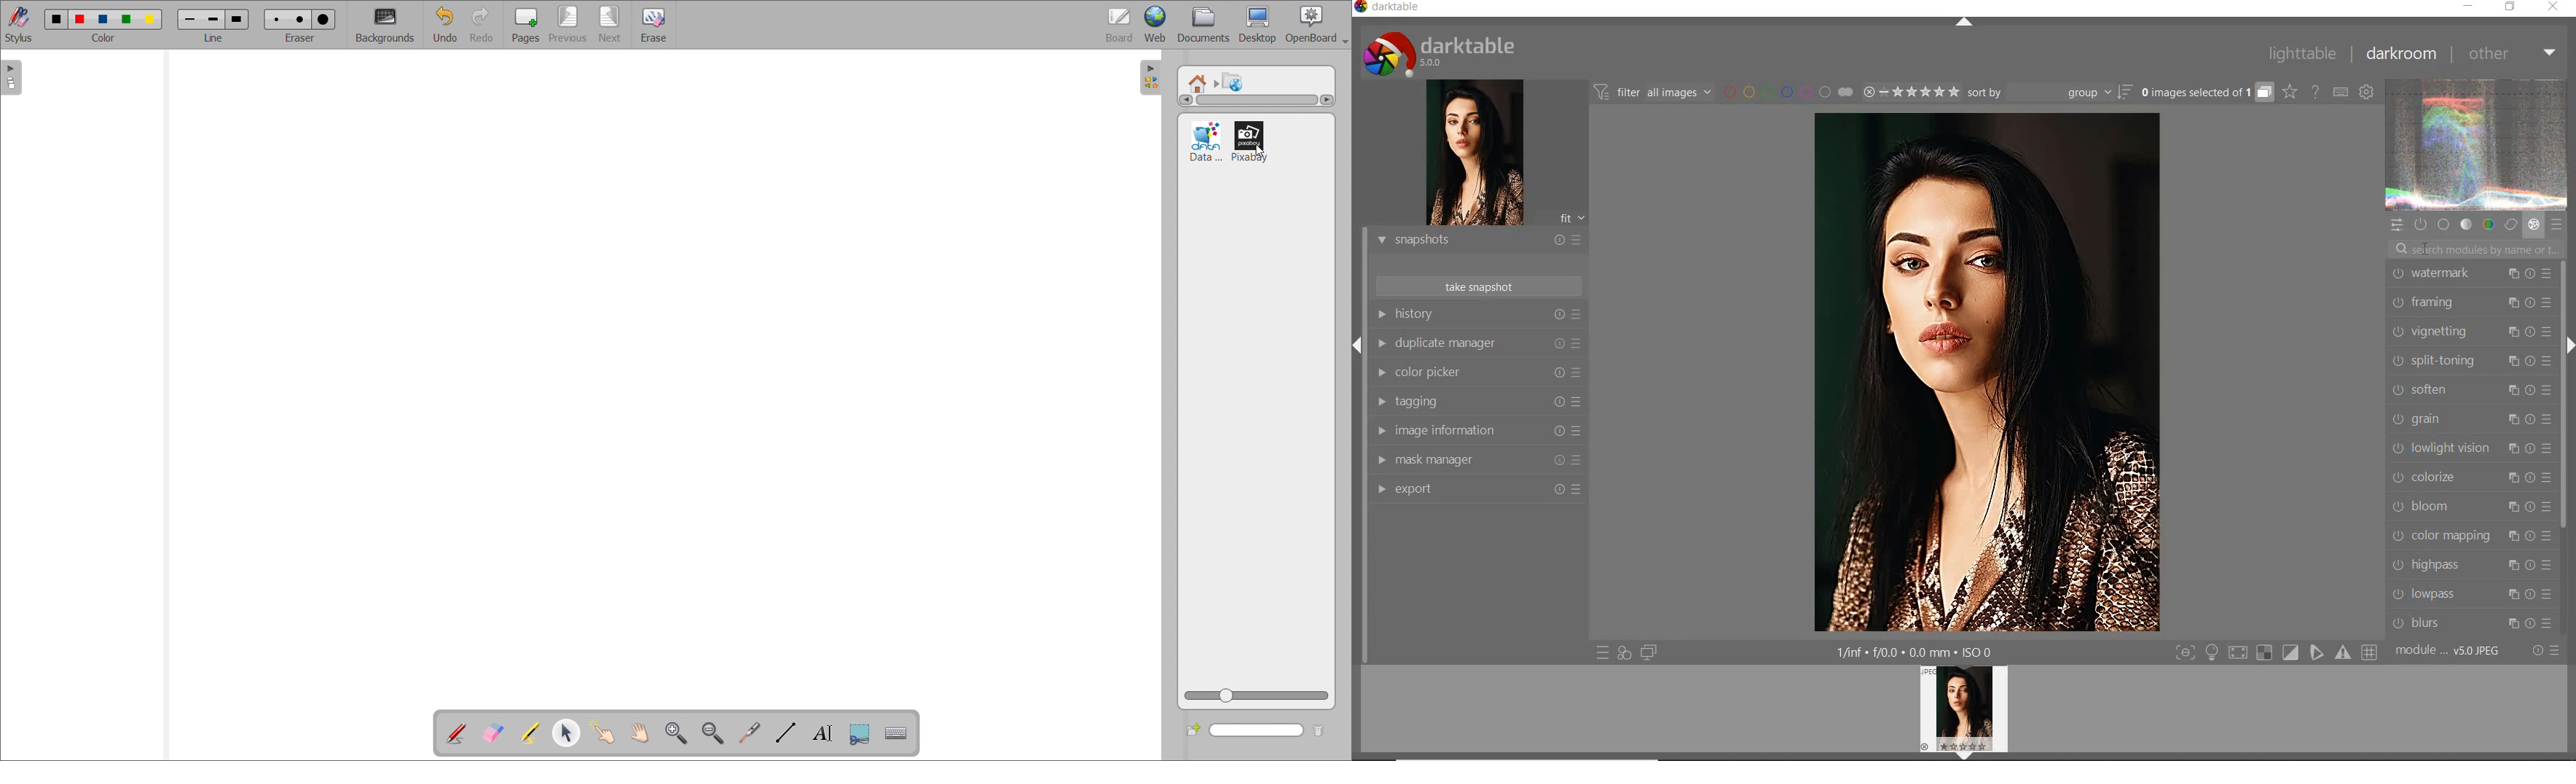 Image resolution: width=2576 pixels, height=784 pixels. What do you see at coordinates (2470, 359) in the screenshot?
I see `SPLIT-TONING` at bounding box center [2470, 359].